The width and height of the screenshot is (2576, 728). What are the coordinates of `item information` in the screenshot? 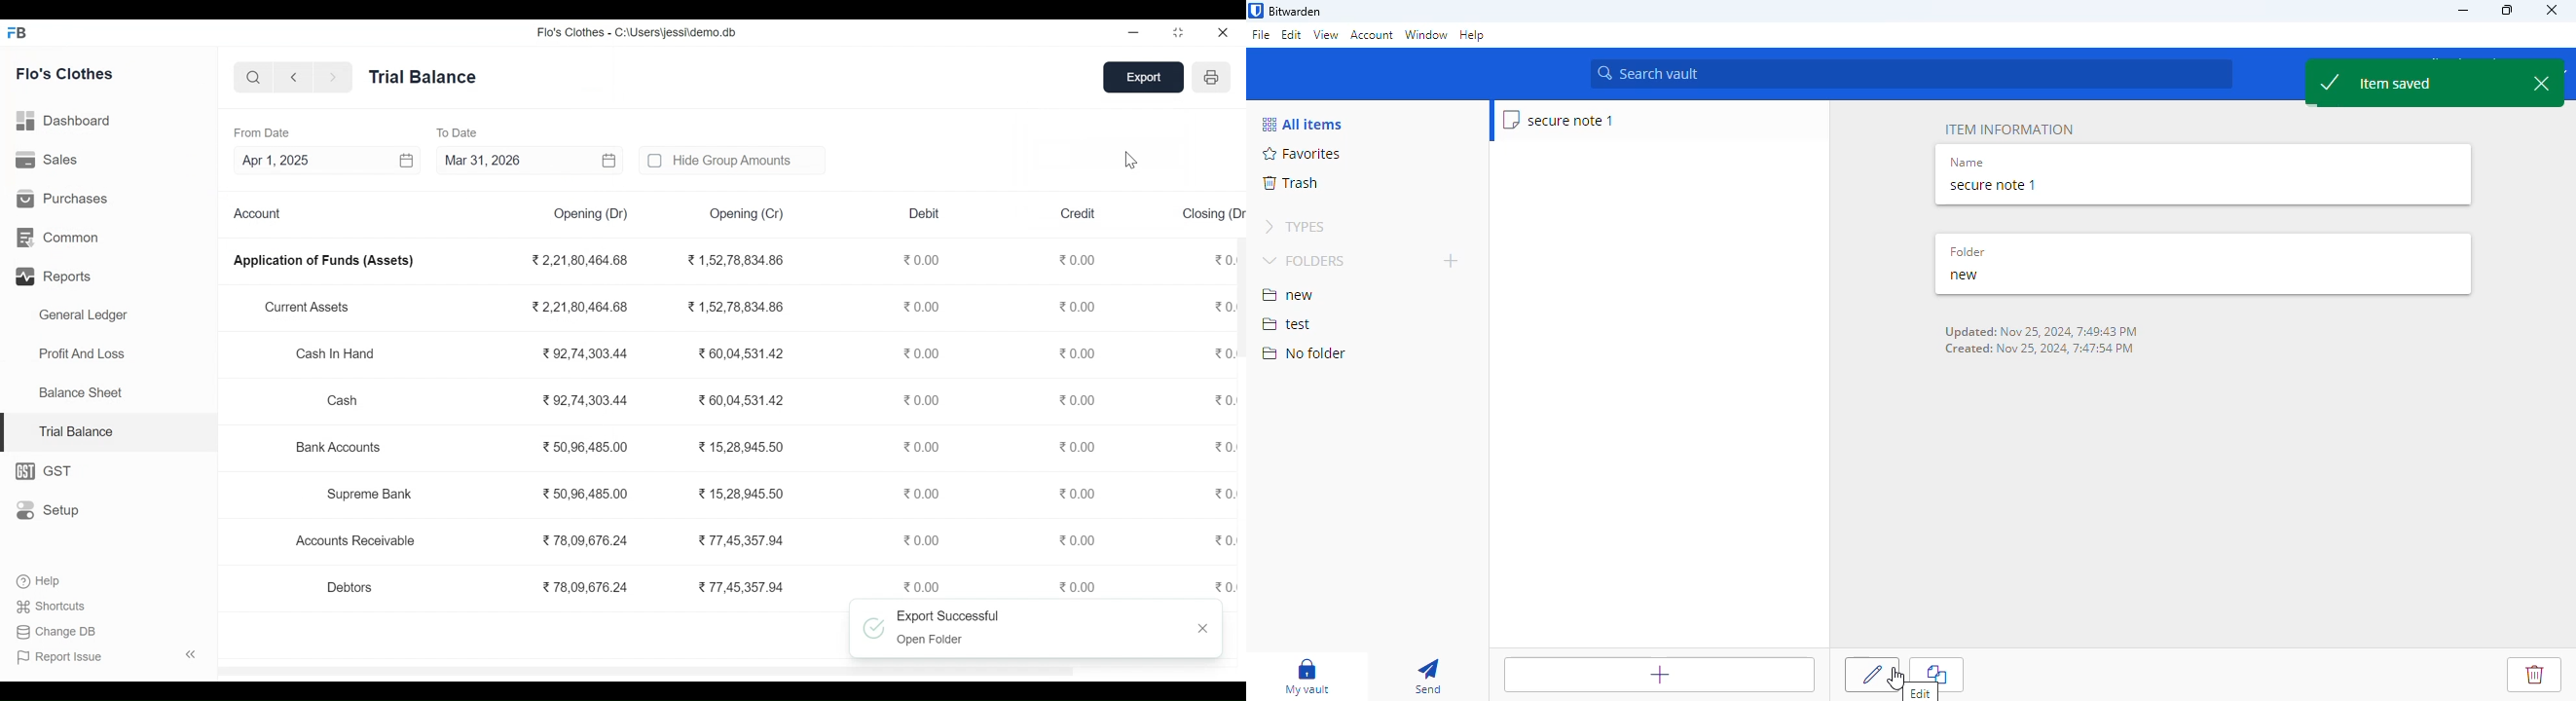 It's located at (2009, 129).